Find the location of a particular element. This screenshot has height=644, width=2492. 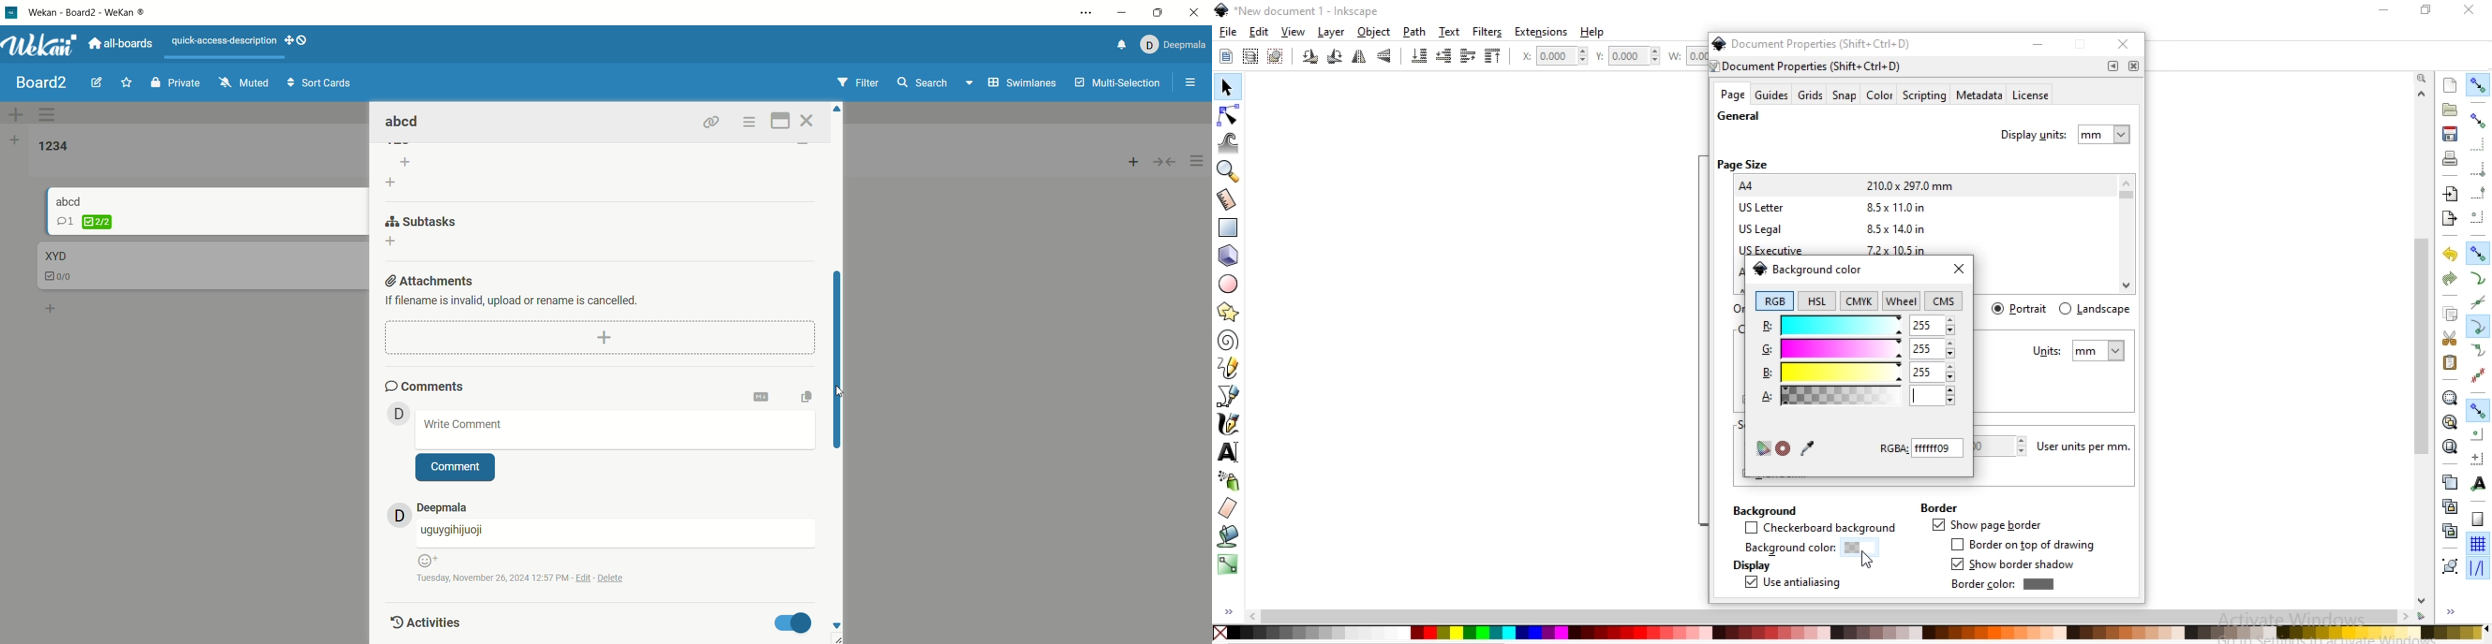

path is located at coordinates (1416, 32).